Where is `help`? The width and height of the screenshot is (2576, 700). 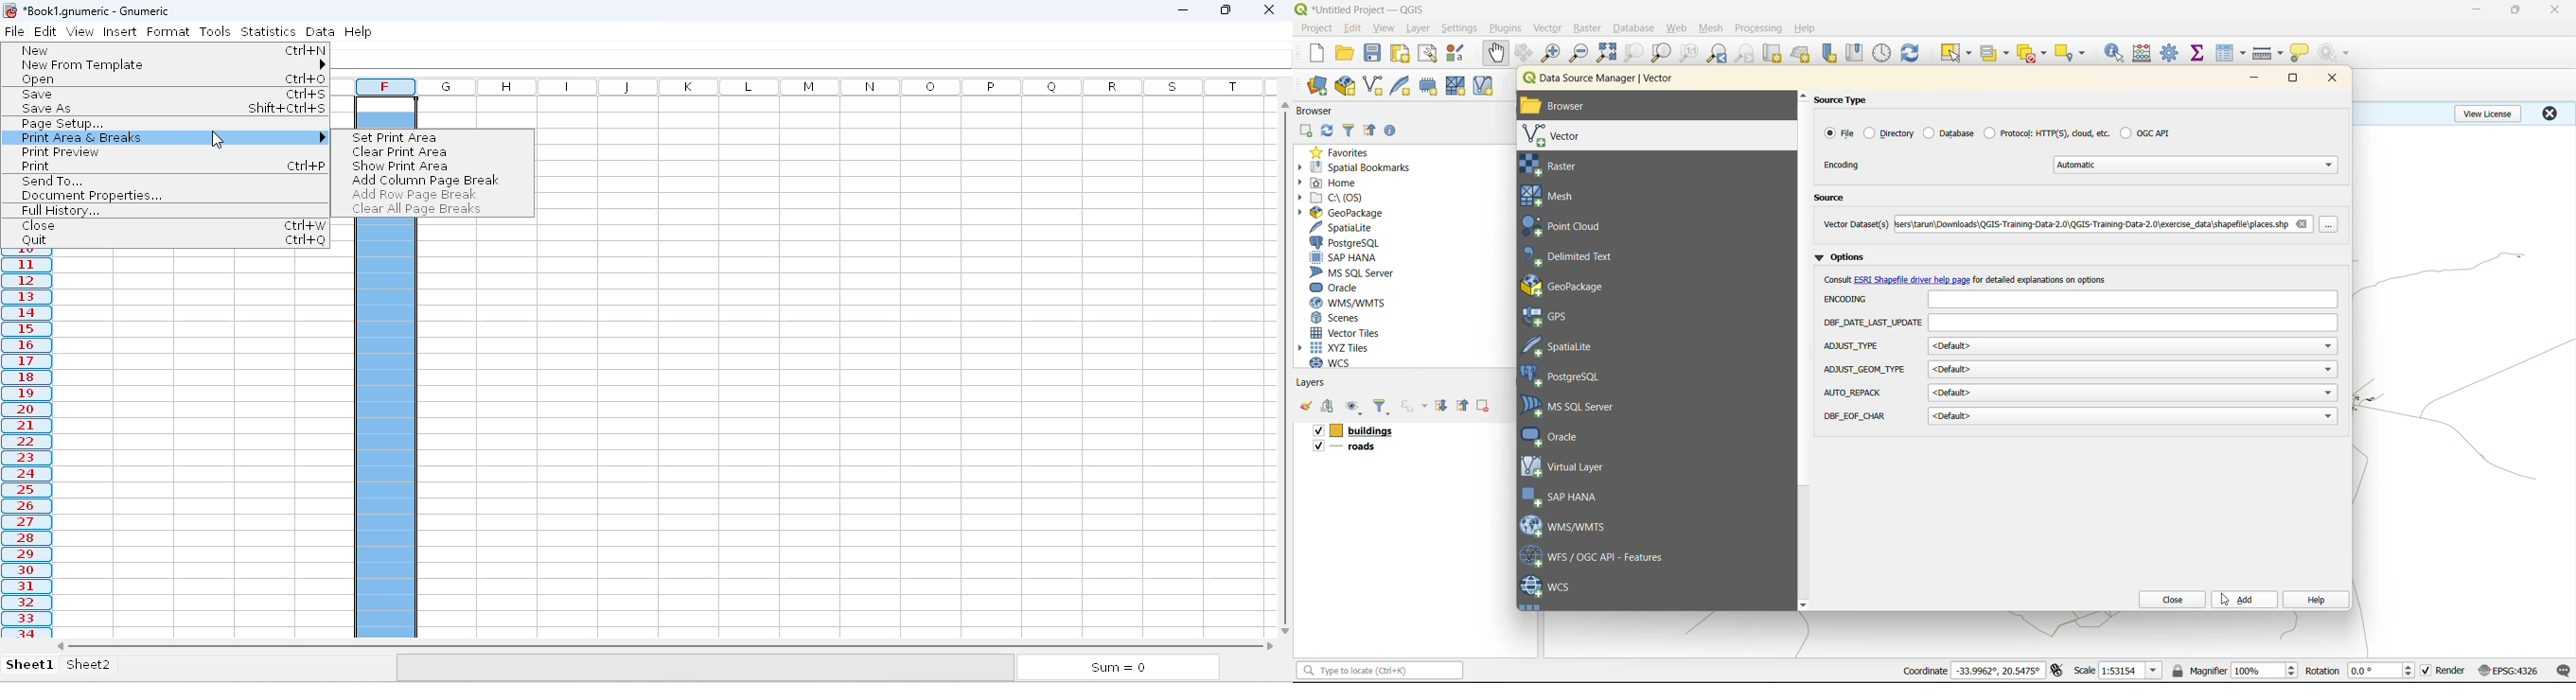 help is located at coordinates (2315, 601).